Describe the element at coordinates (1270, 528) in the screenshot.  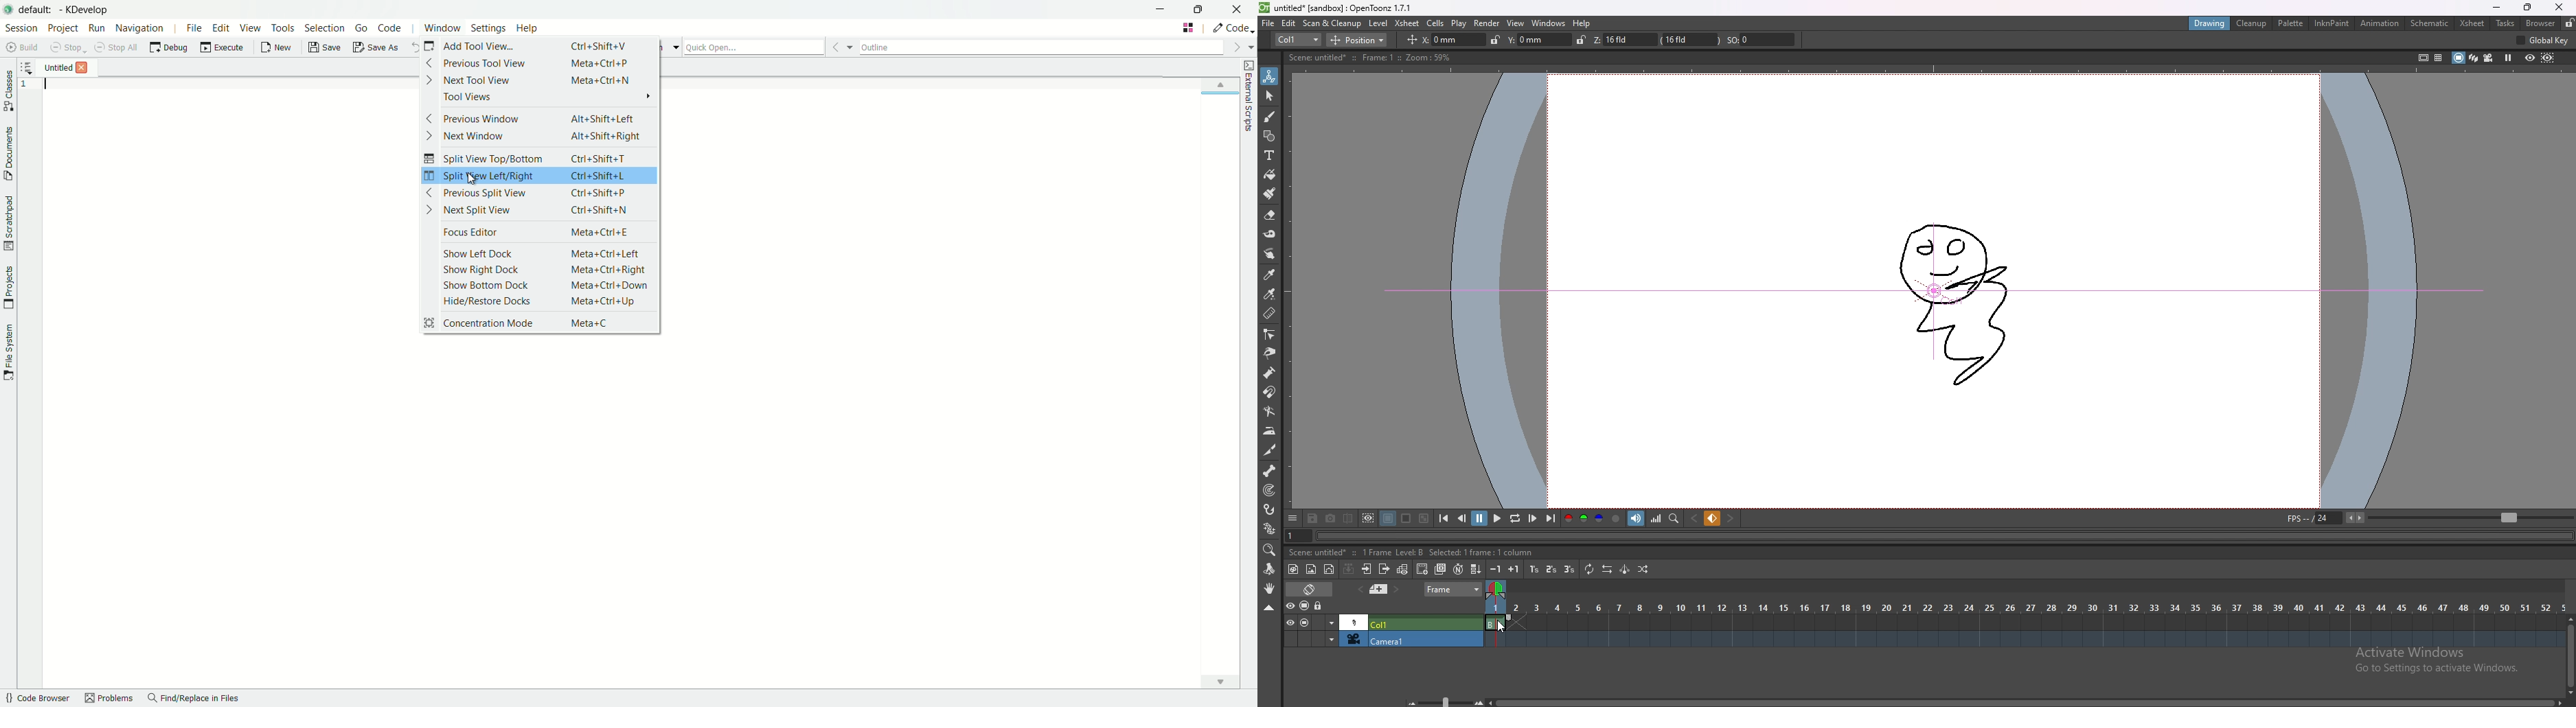
I see `plastic` at that location.